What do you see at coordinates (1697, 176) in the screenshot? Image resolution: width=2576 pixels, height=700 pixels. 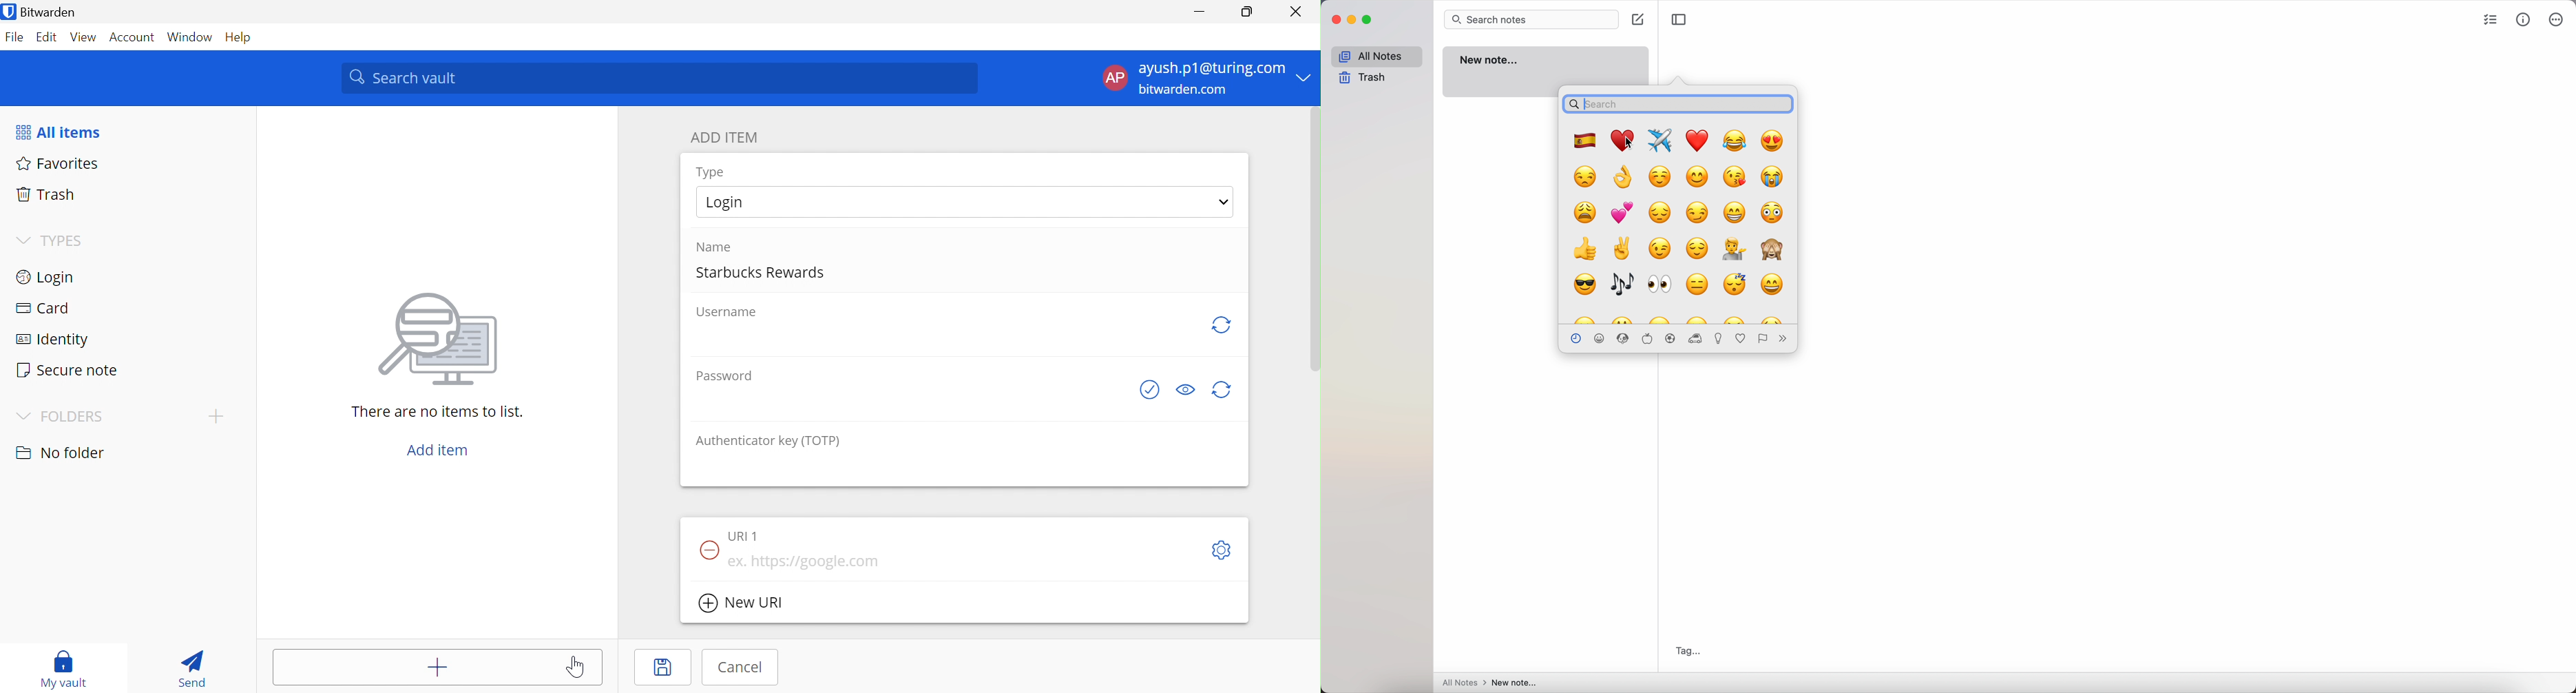 I see `emoji` at bounding box center [1697, 176].